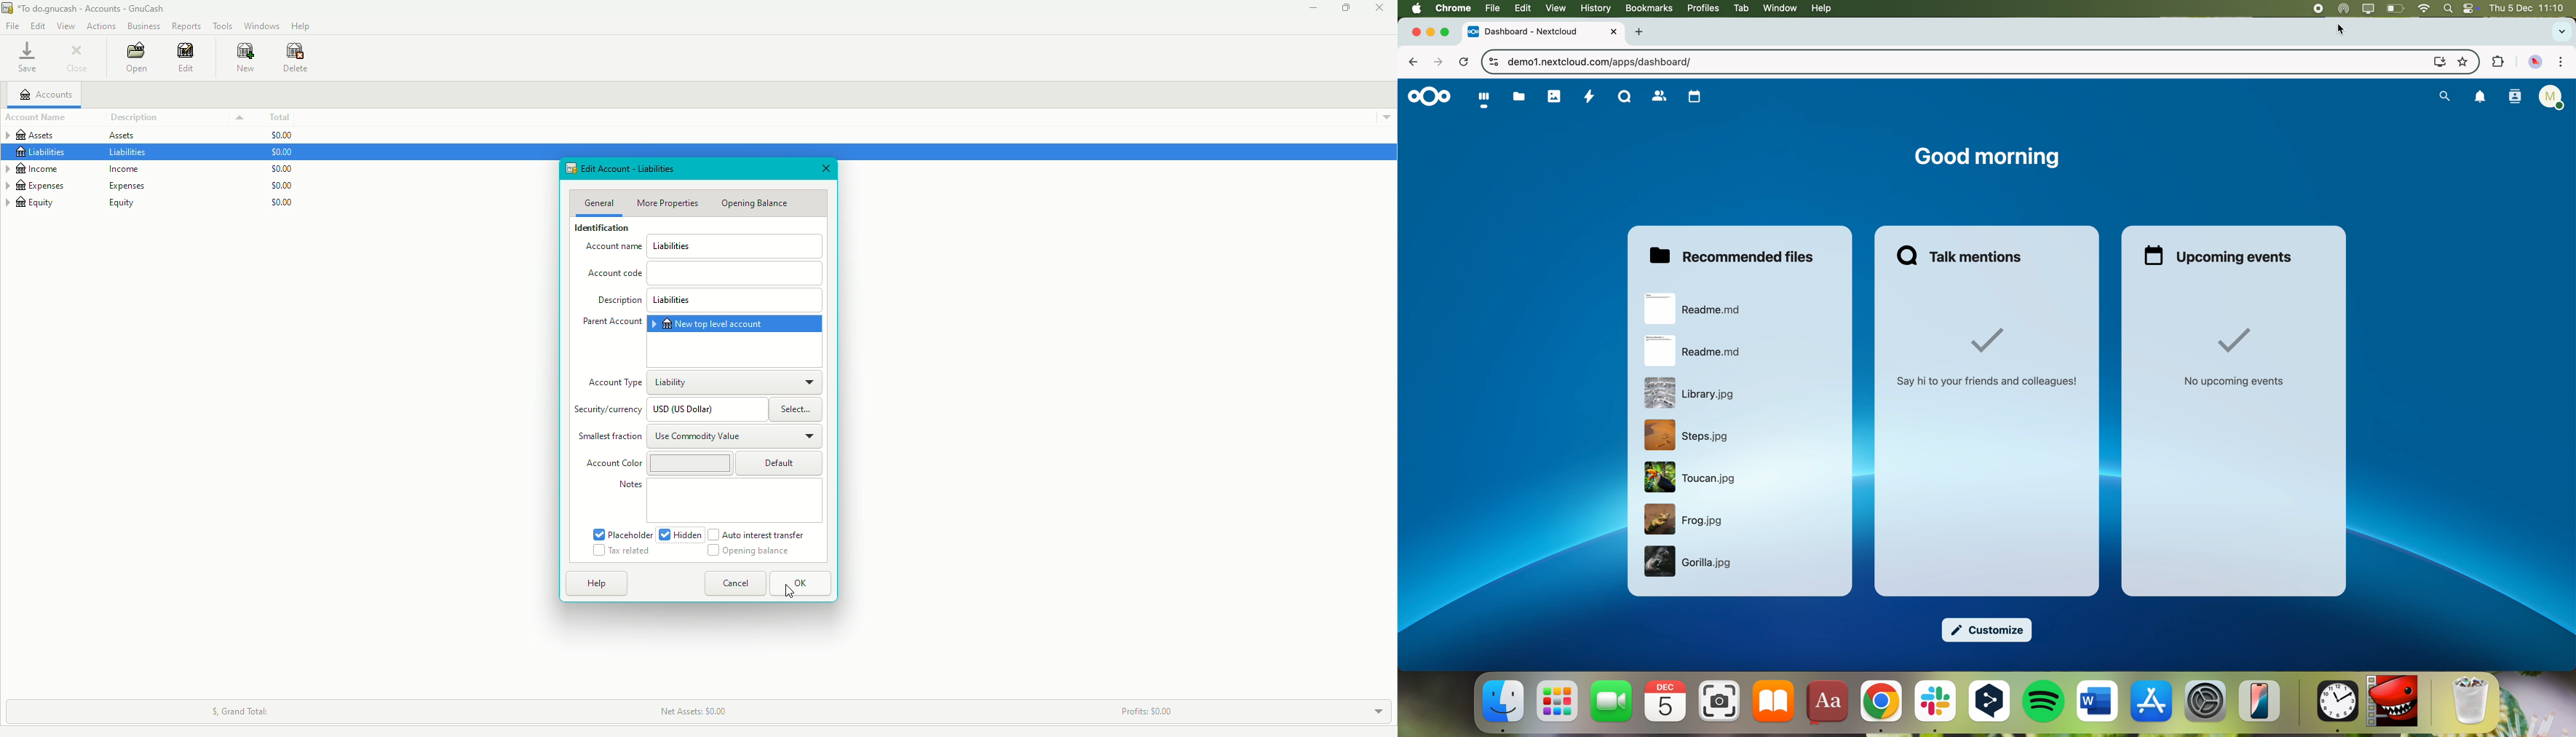  What do you see at coordinates (1448, 33) in the screenshot?
I see `maximize` at bounding box center [1448, 33].